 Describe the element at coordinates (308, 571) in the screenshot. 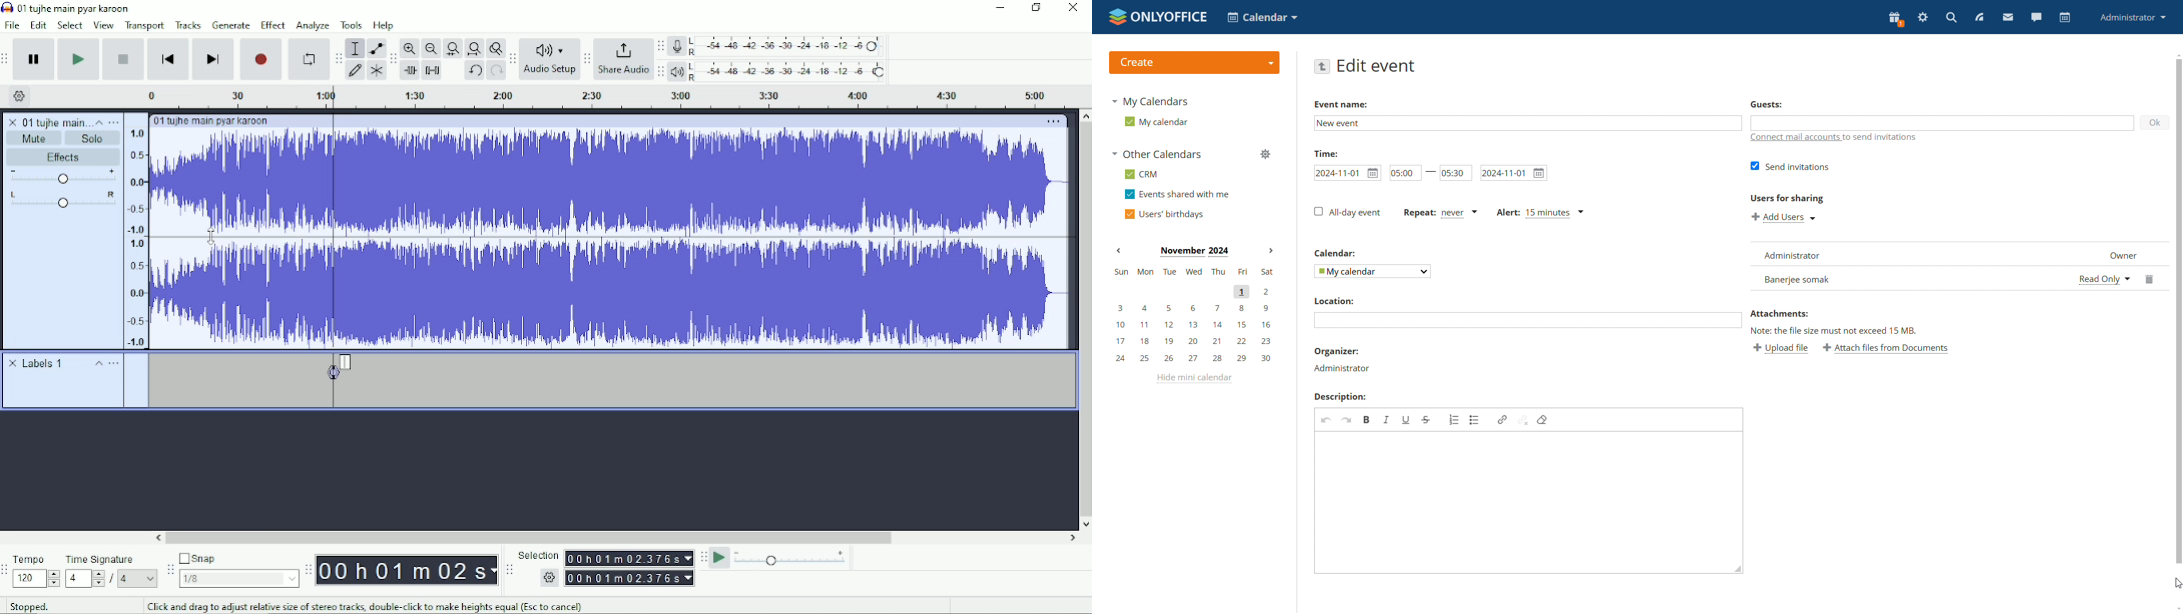

I see `Audacity timetoolbar` at that location.